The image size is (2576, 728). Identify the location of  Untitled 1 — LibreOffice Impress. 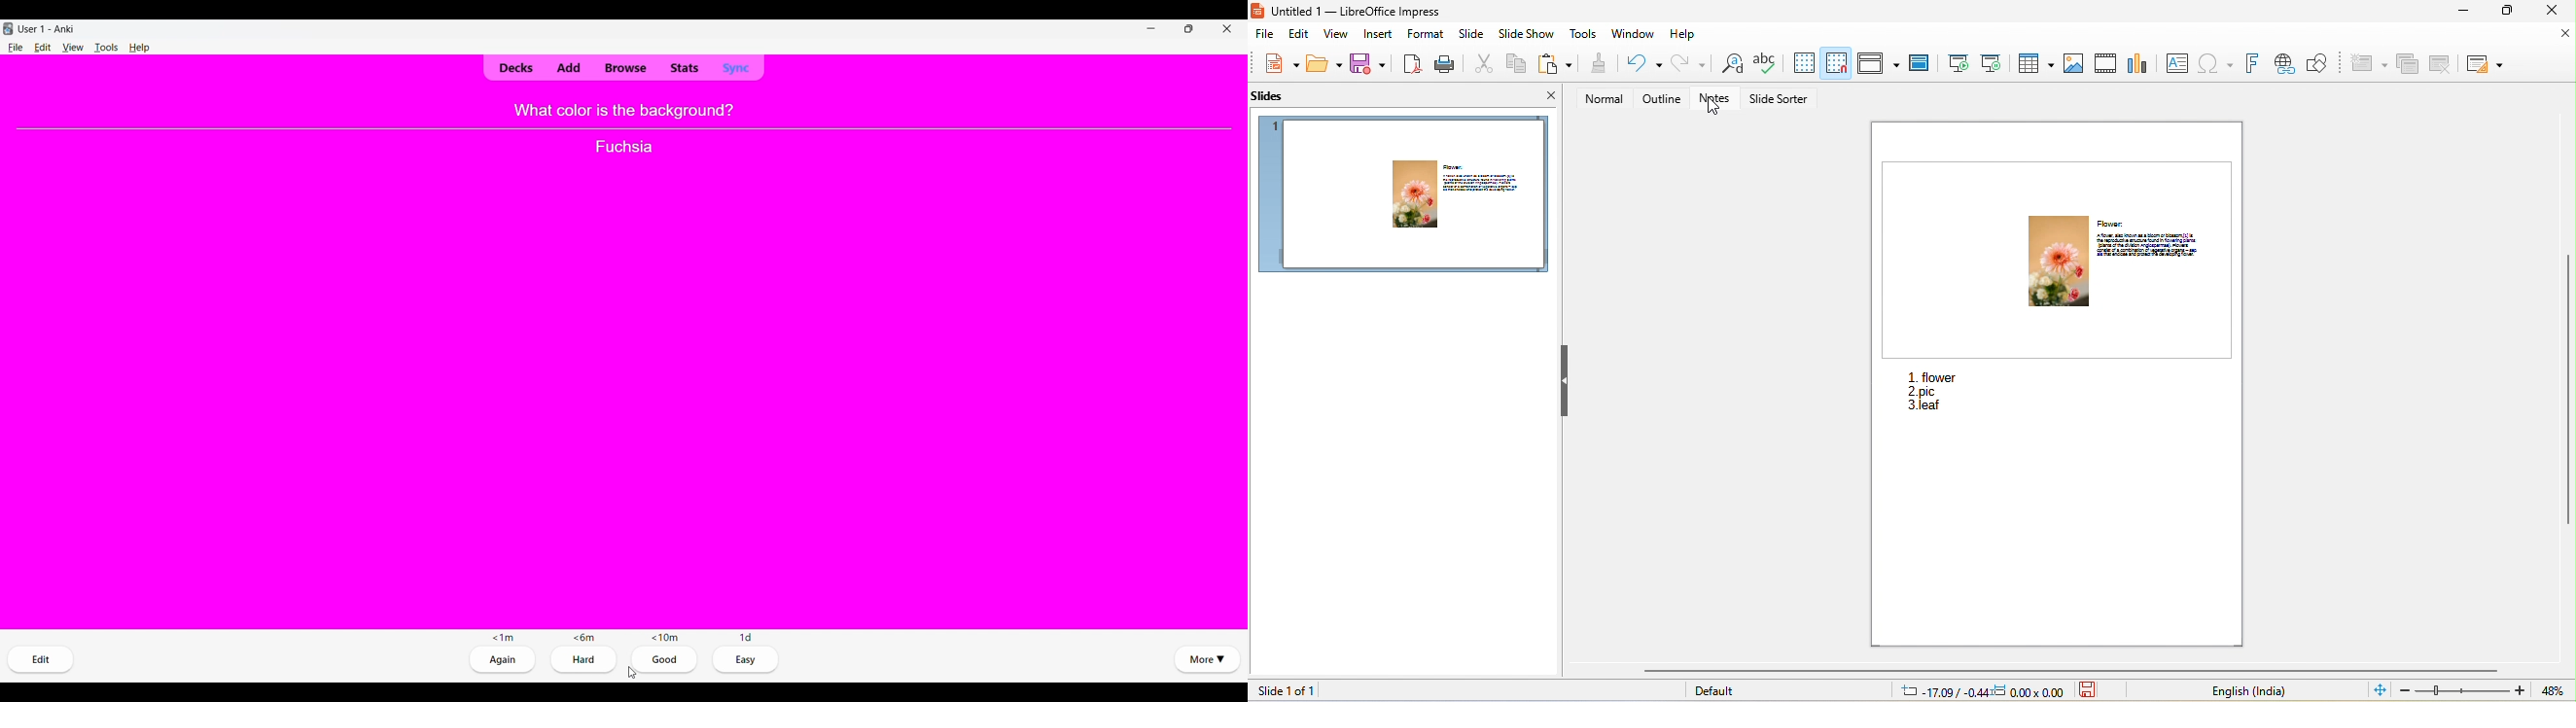
(1350, 11).